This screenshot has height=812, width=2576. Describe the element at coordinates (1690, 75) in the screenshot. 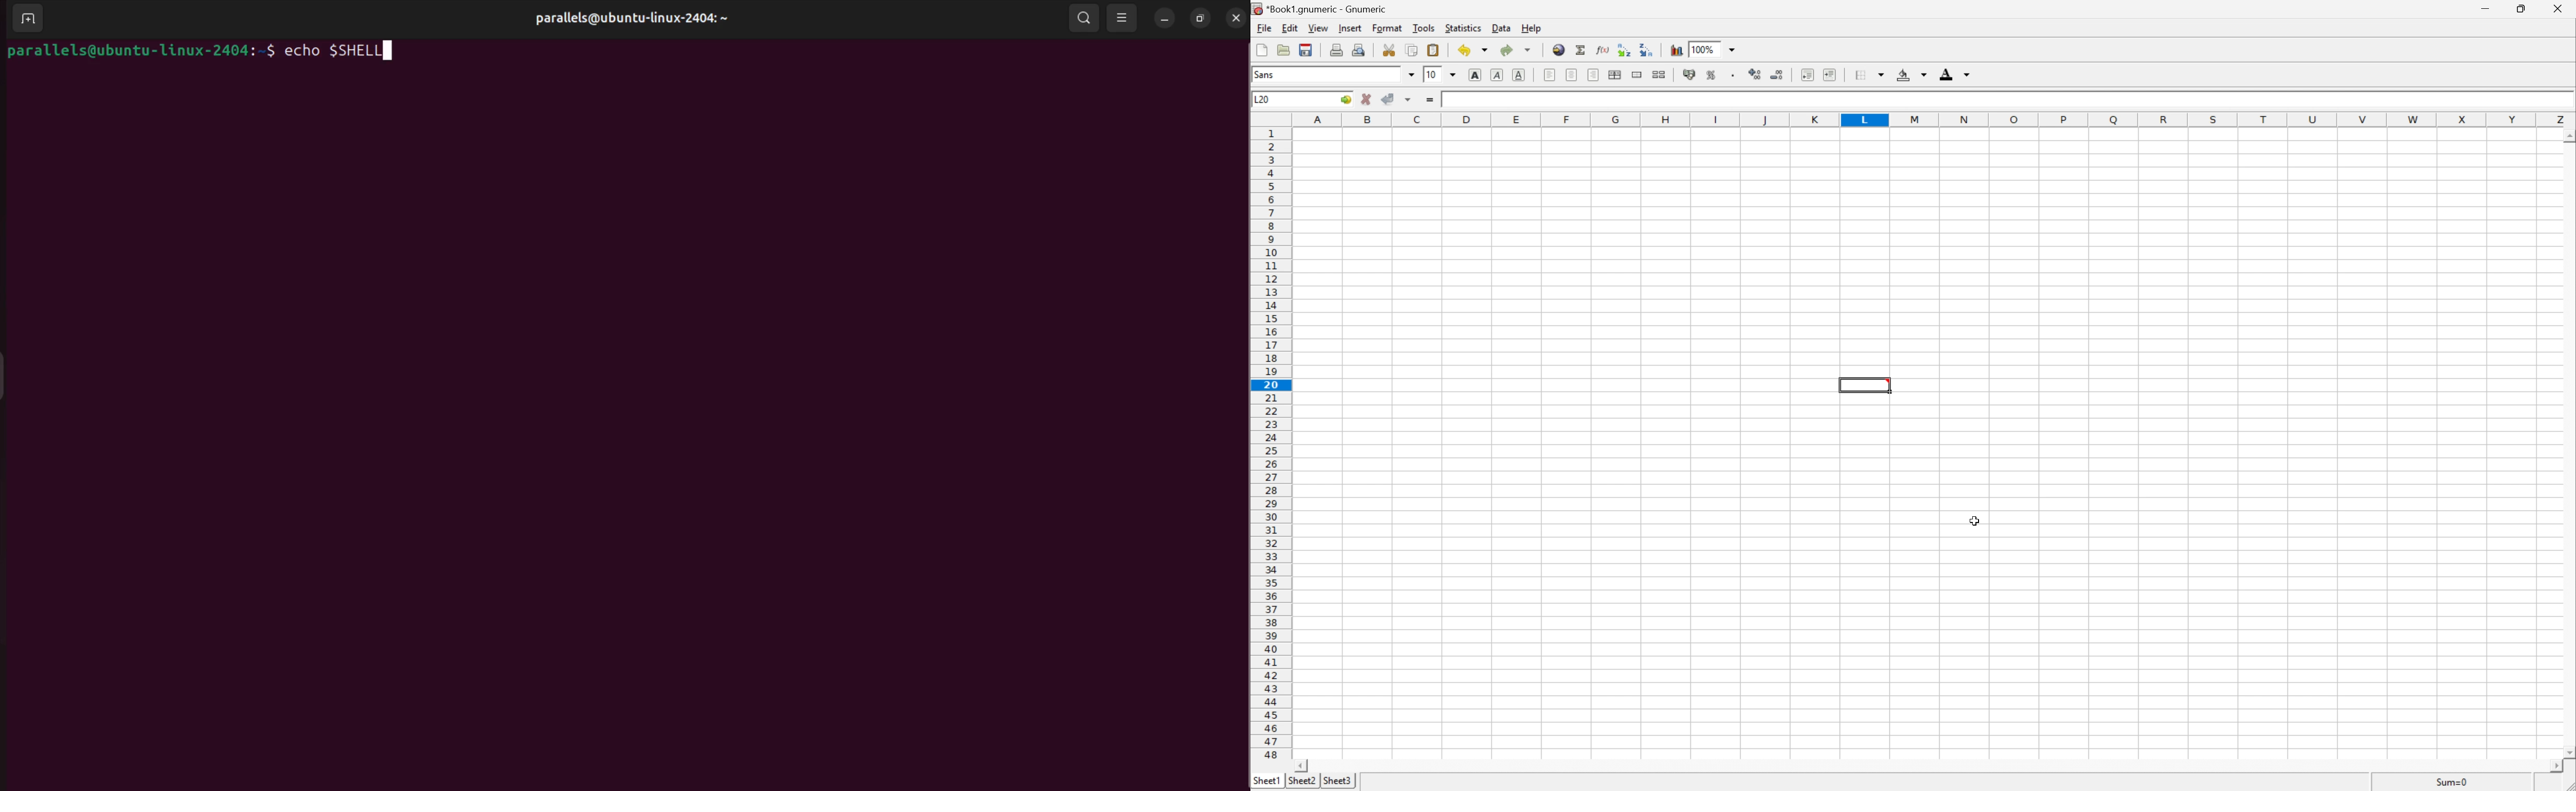

I see `Format the selection of accounting` at that location.